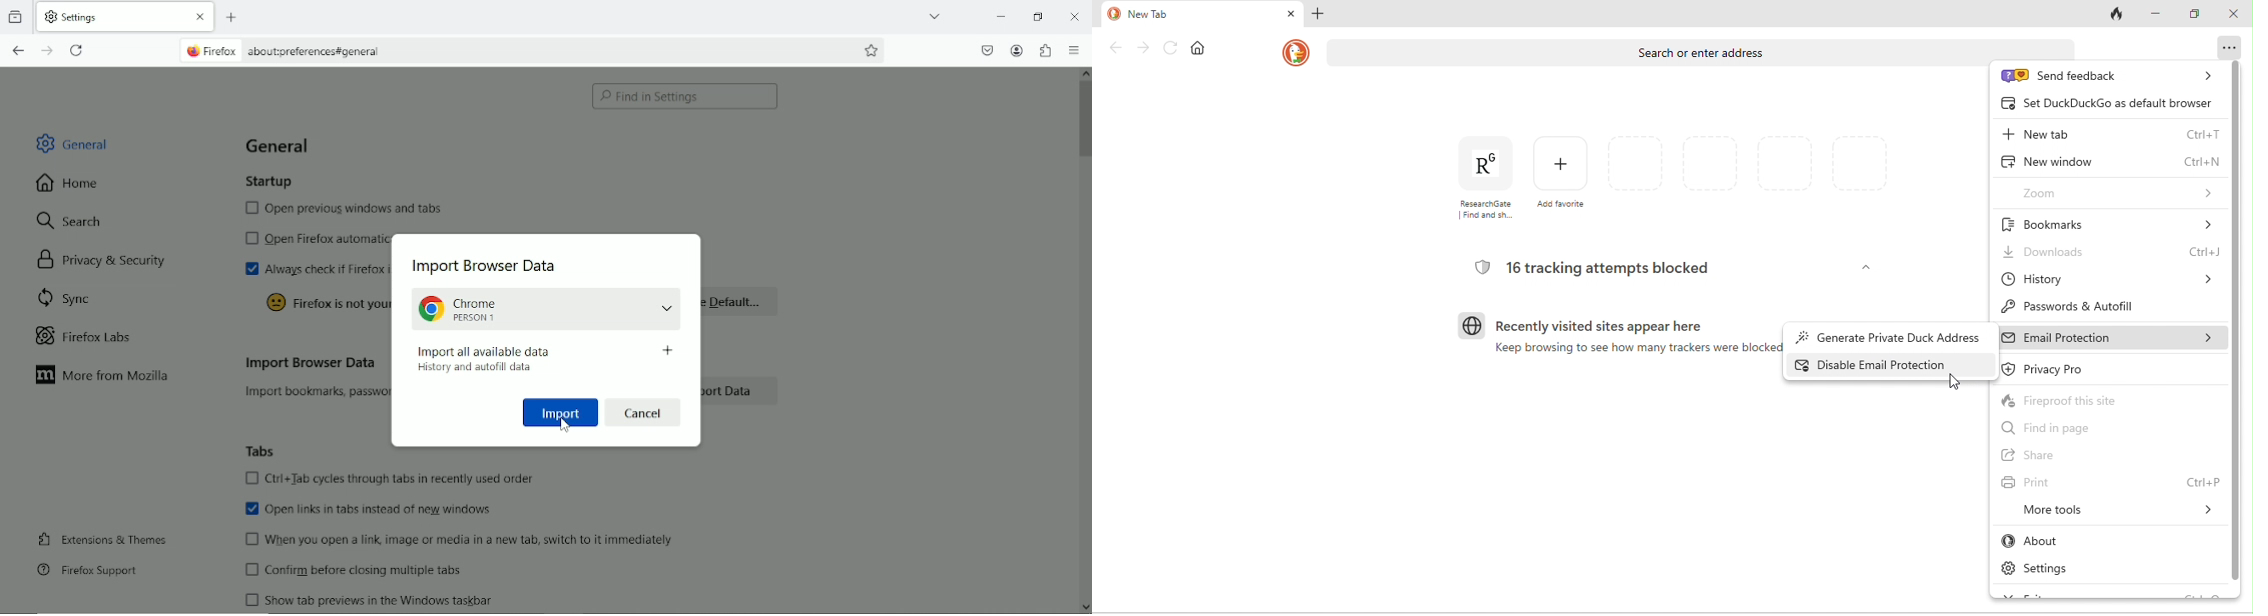 This screenshot has height=616, width=2268. What do you see at coordinates (2112, 134) in the screenshot?
I see `new tab` at bounding box center [2112, 134].